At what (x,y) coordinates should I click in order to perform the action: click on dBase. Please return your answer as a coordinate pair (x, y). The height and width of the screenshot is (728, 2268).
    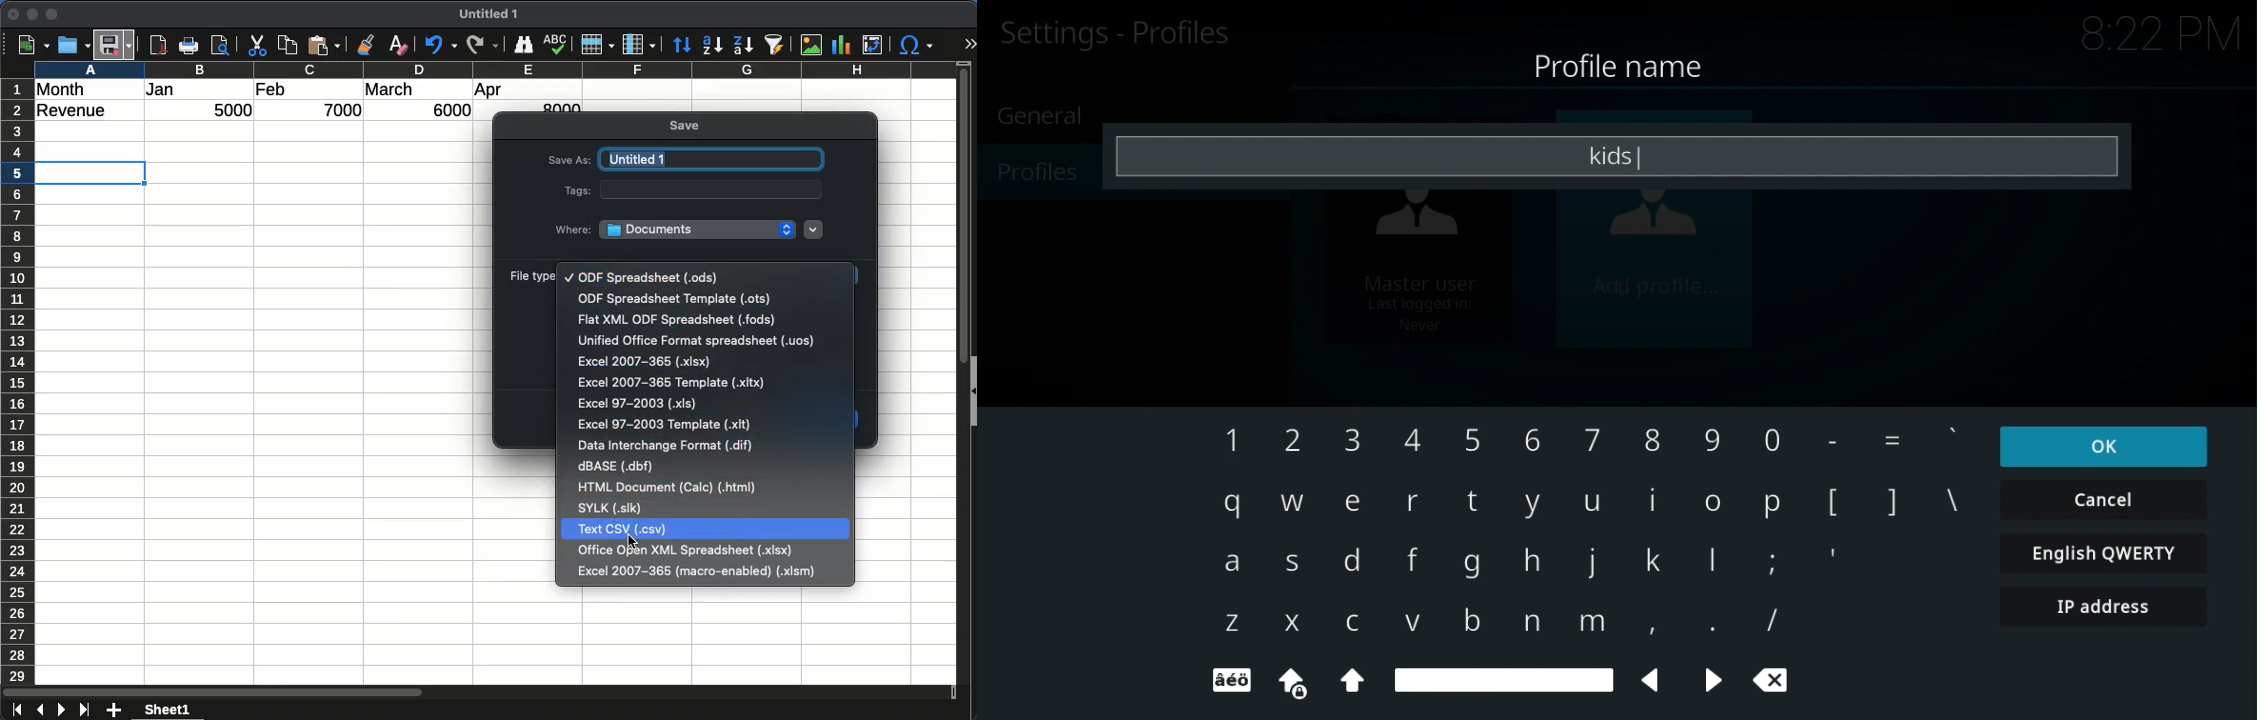
    Looking at the image, I should click on (619, 469).